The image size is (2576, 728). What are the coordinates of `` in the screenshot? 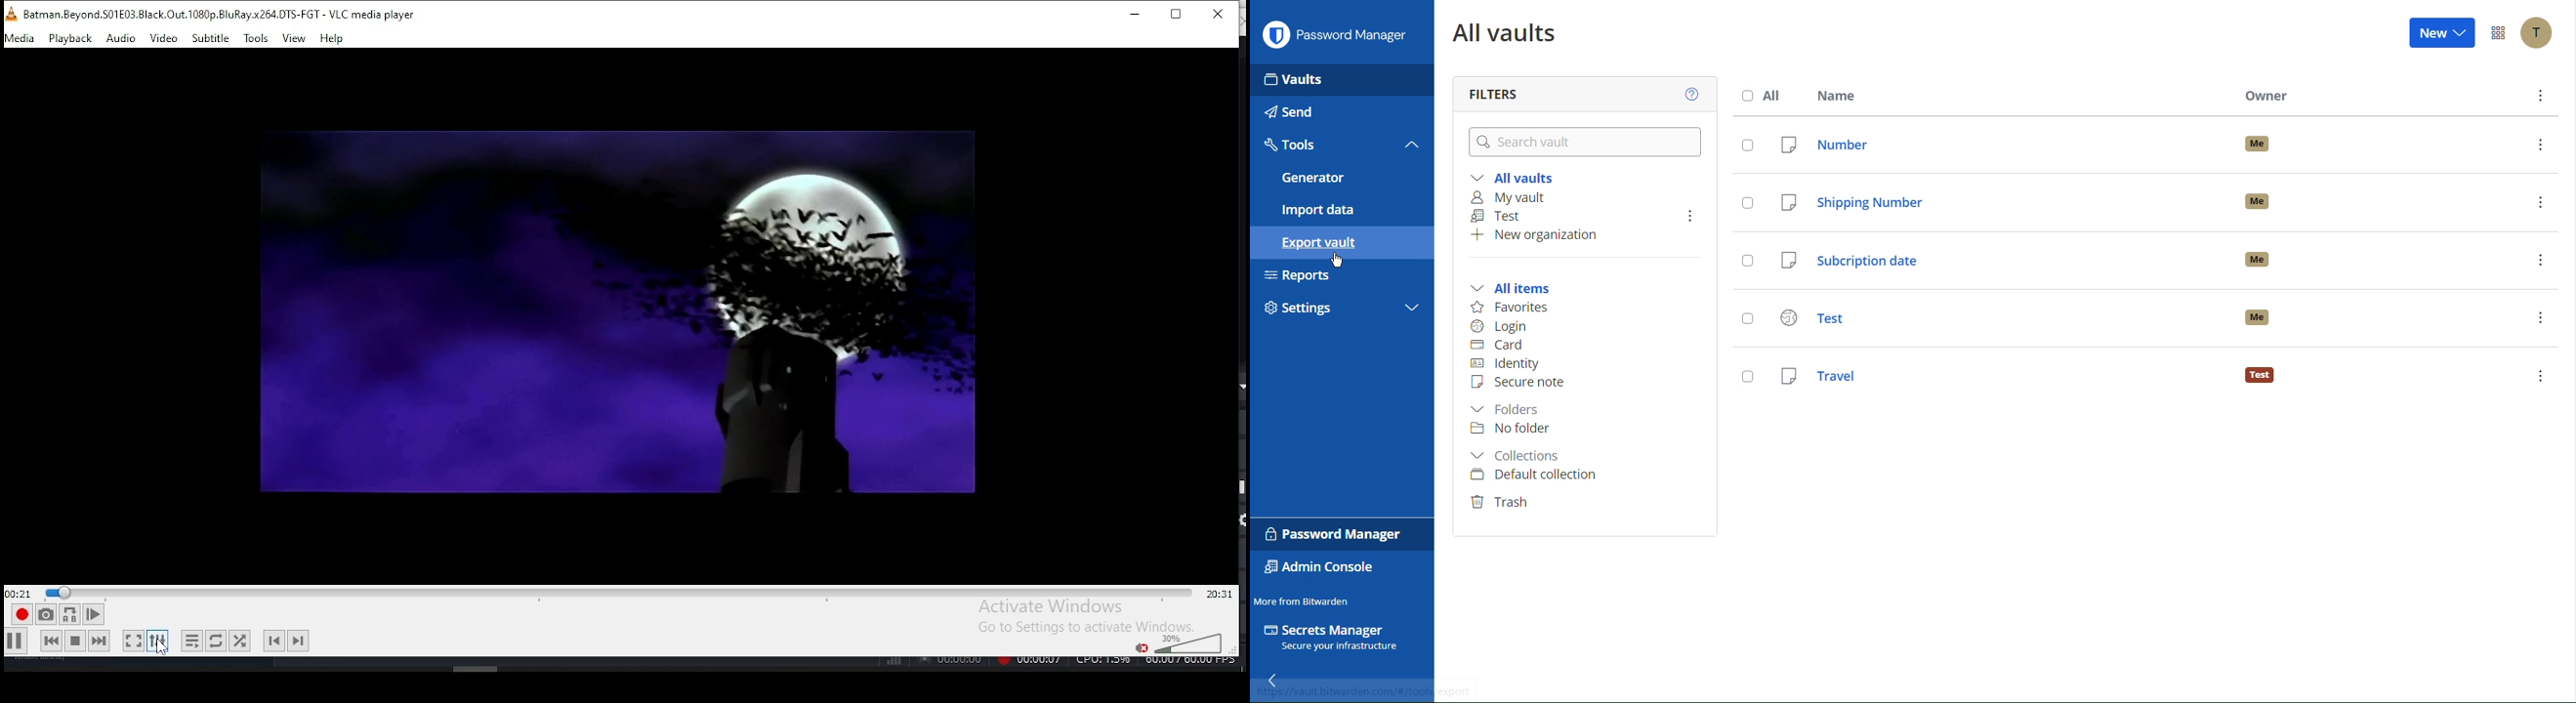 It's located at (1532, 474).